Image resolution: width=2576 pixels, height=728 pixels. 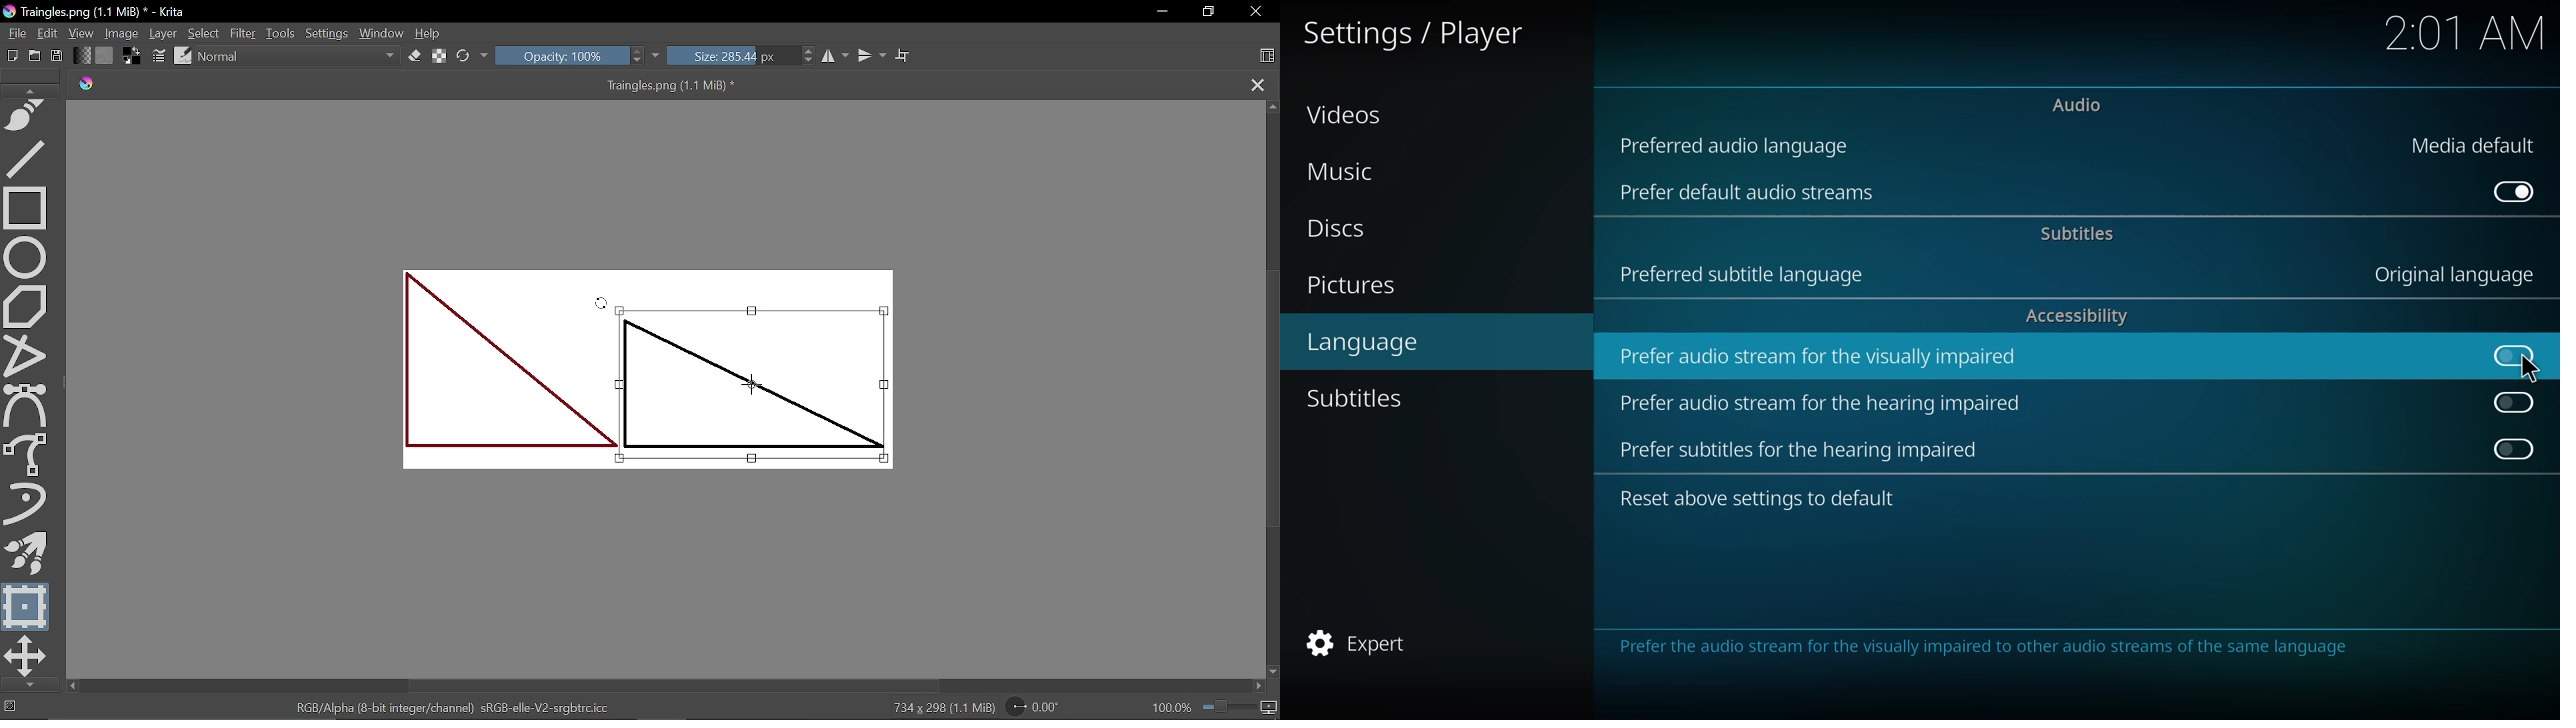 I want to click on media default, so click(x=2474, y=145).